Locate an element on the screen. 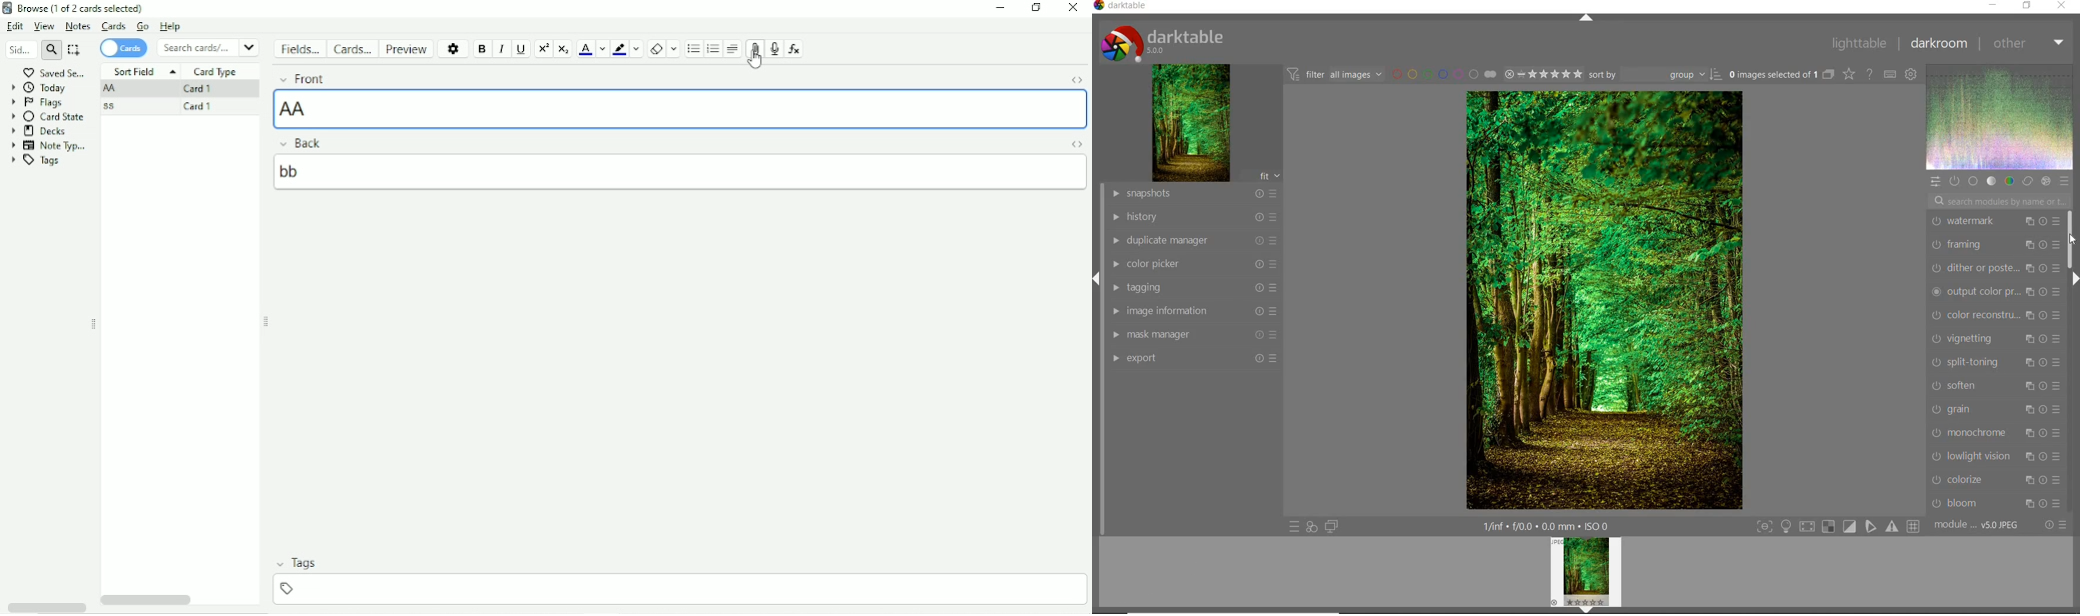  front text is located at coordinates (680, 110).